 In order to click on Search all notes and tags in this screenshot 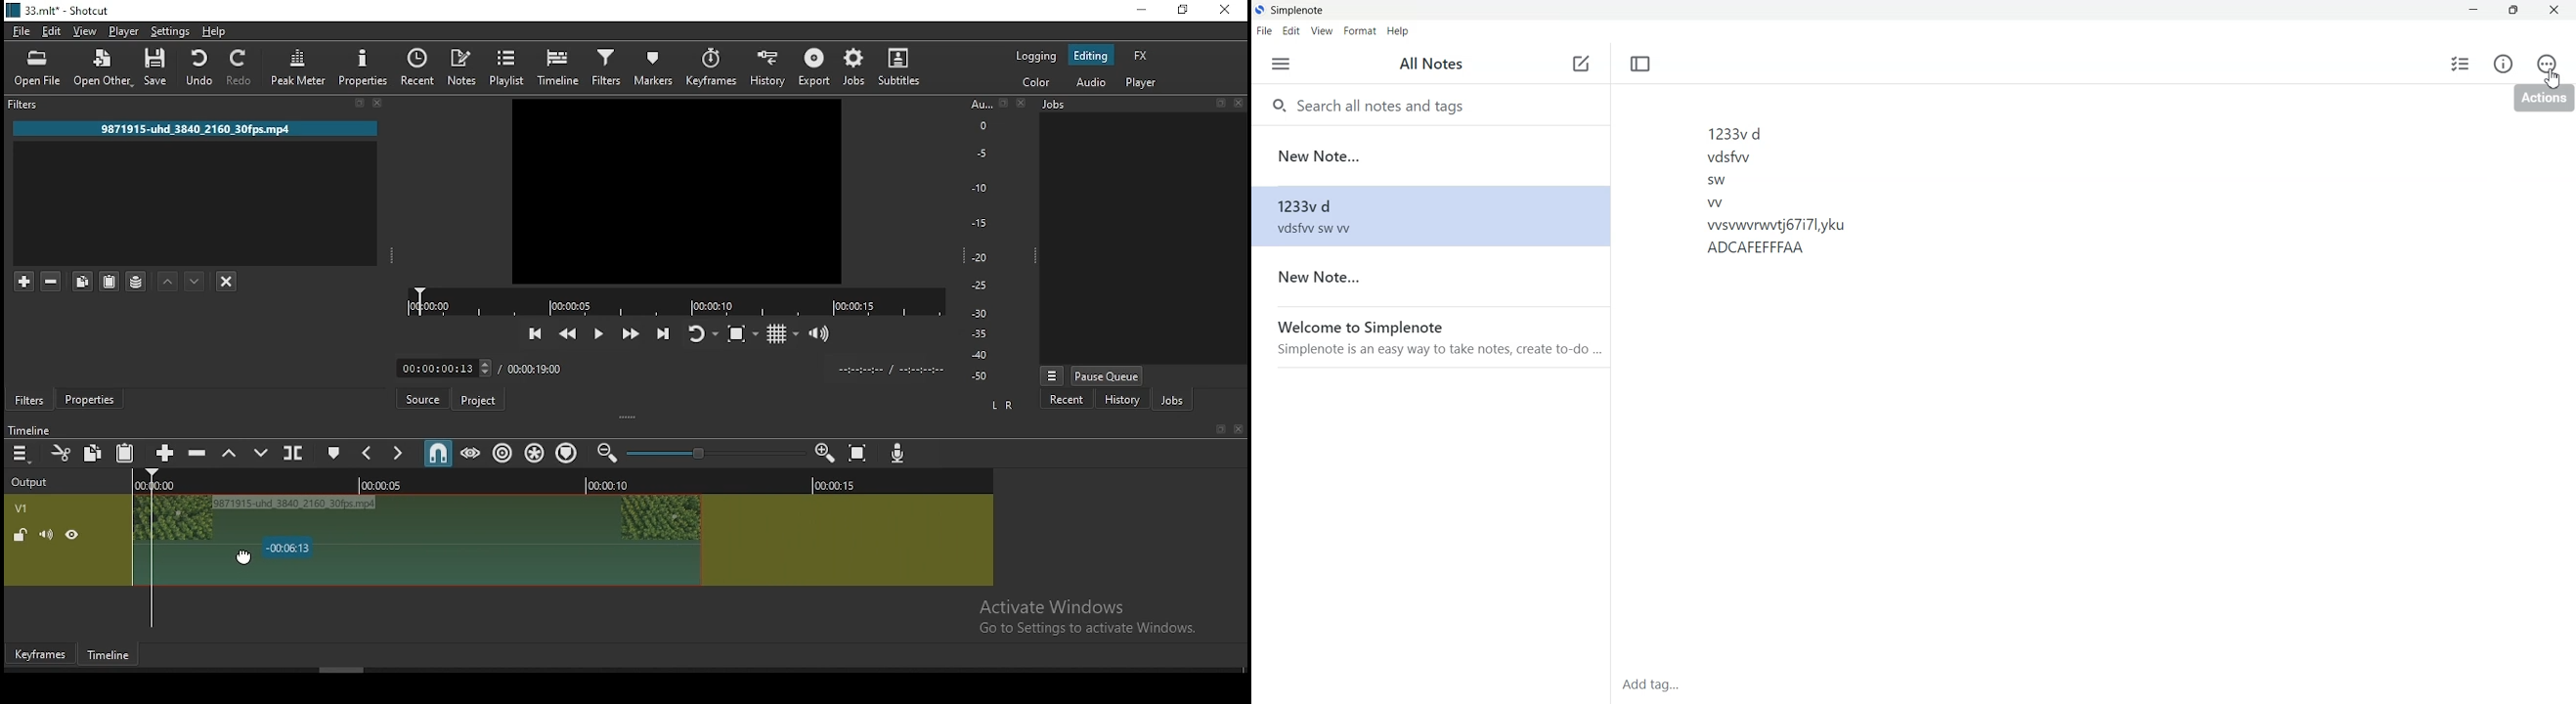, I will do `click(1431, 104)`.